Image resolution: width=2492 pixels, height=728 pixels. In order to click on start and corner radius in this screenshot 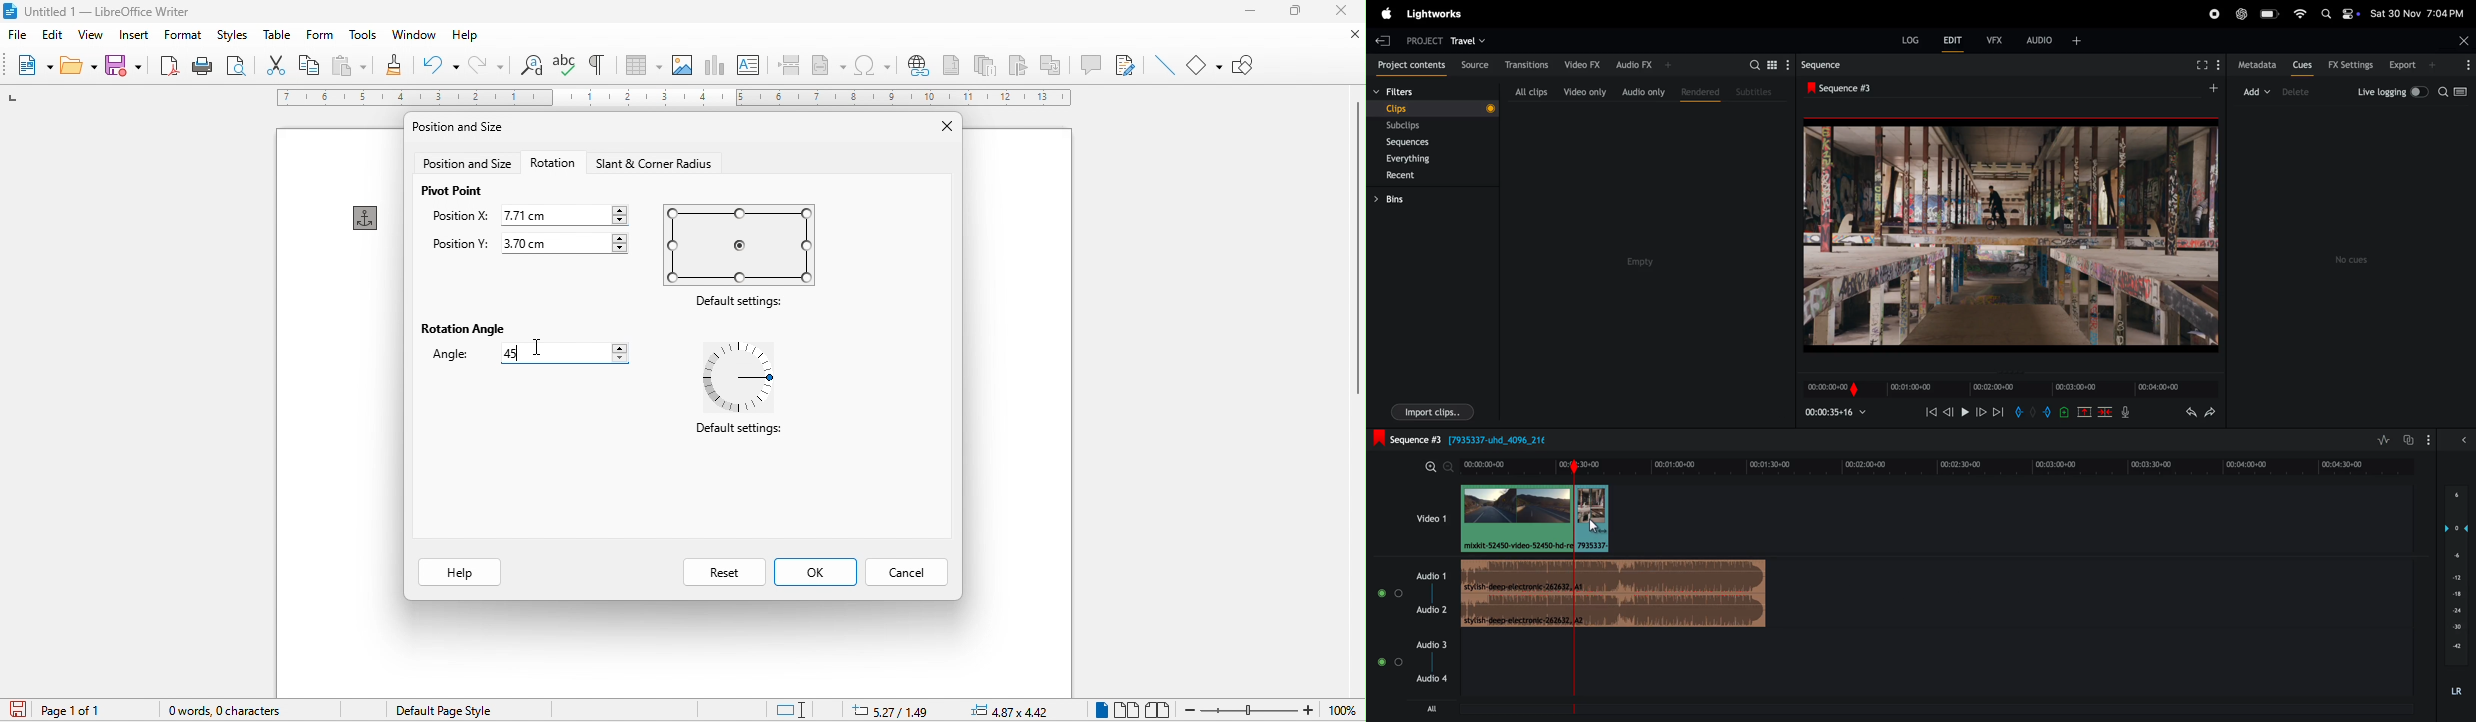, I will do `click(657, 160)`.